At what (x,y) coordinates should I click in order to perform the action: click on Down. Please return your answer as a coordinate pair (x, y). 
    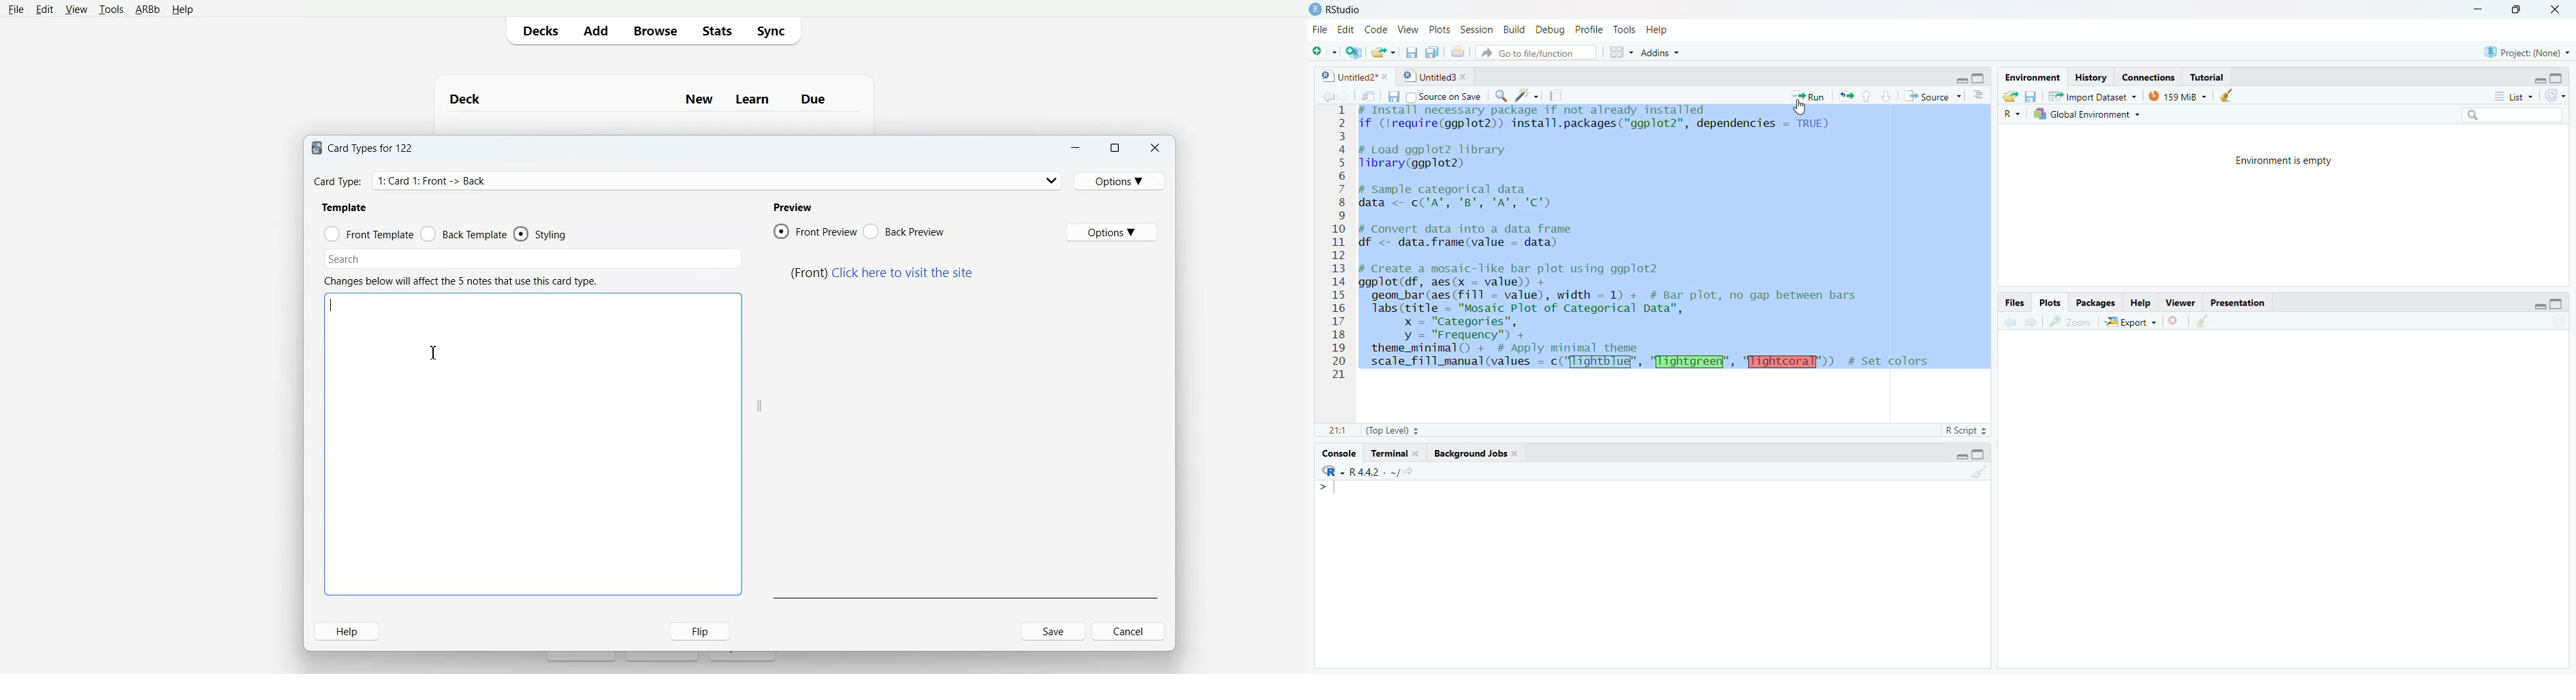
    Looking at the image, I should click on (1886, 95).